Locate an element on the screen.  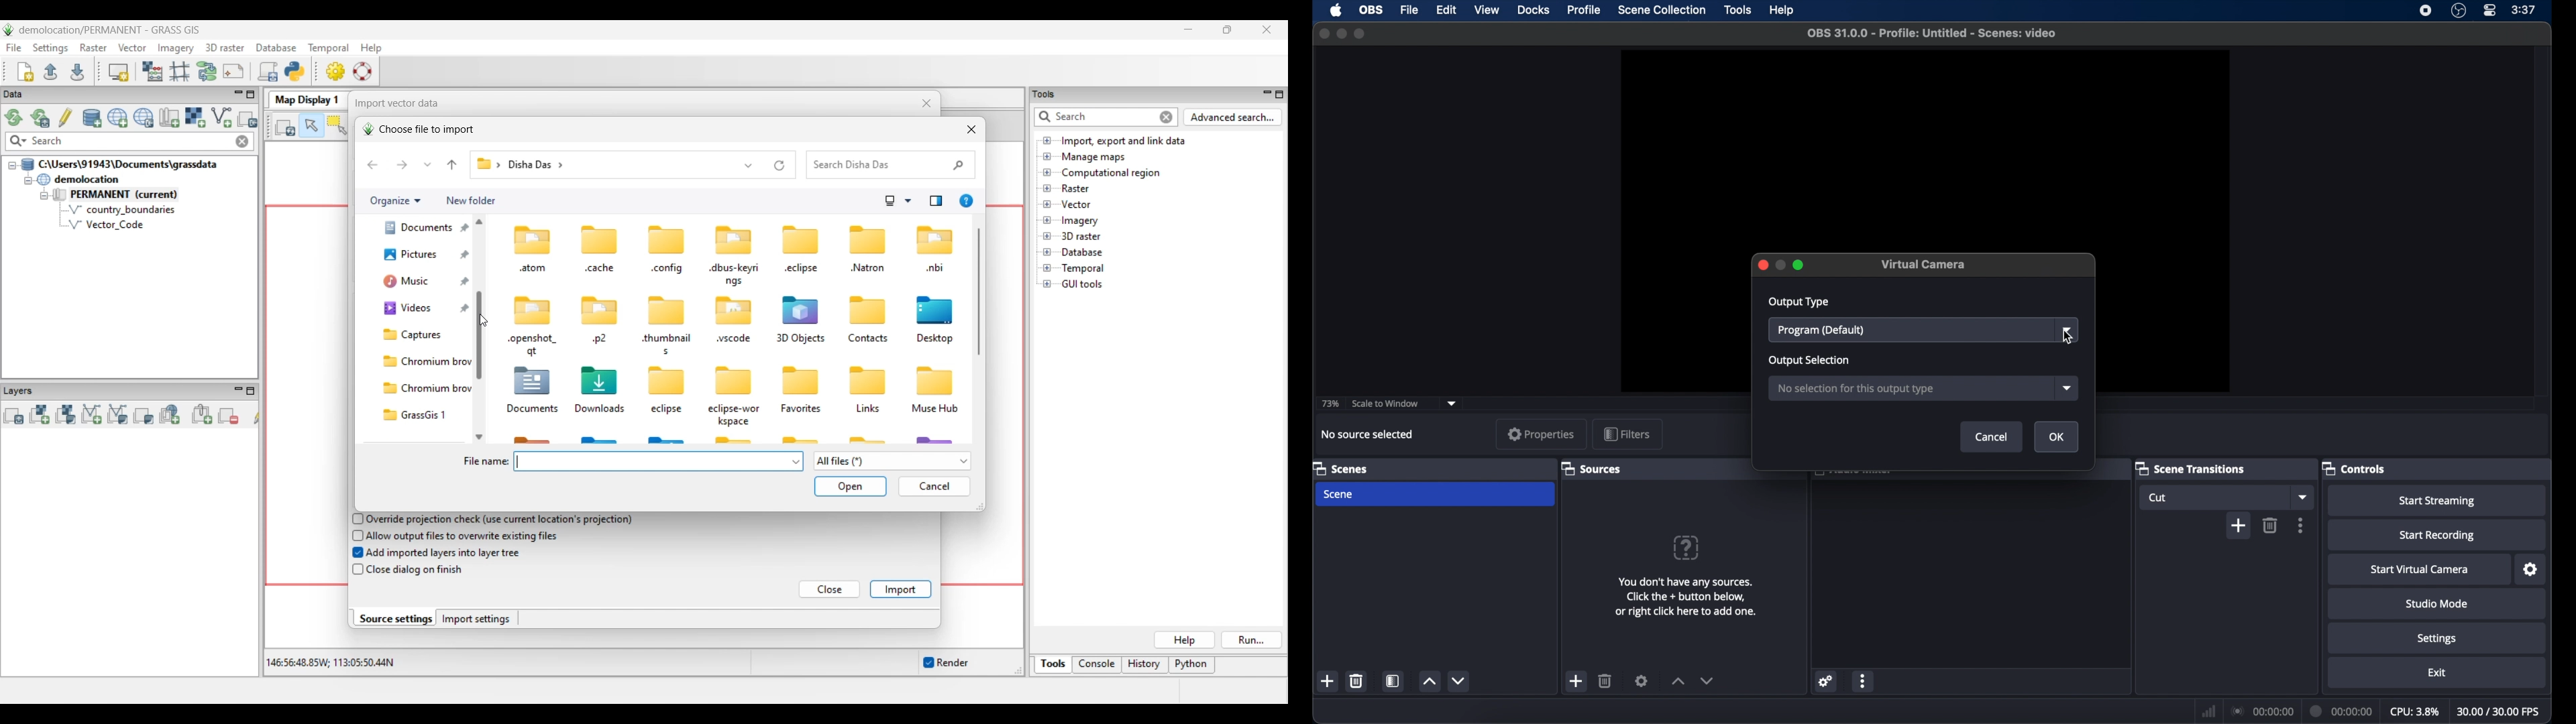
docks is located at coordinates (1534, 10).